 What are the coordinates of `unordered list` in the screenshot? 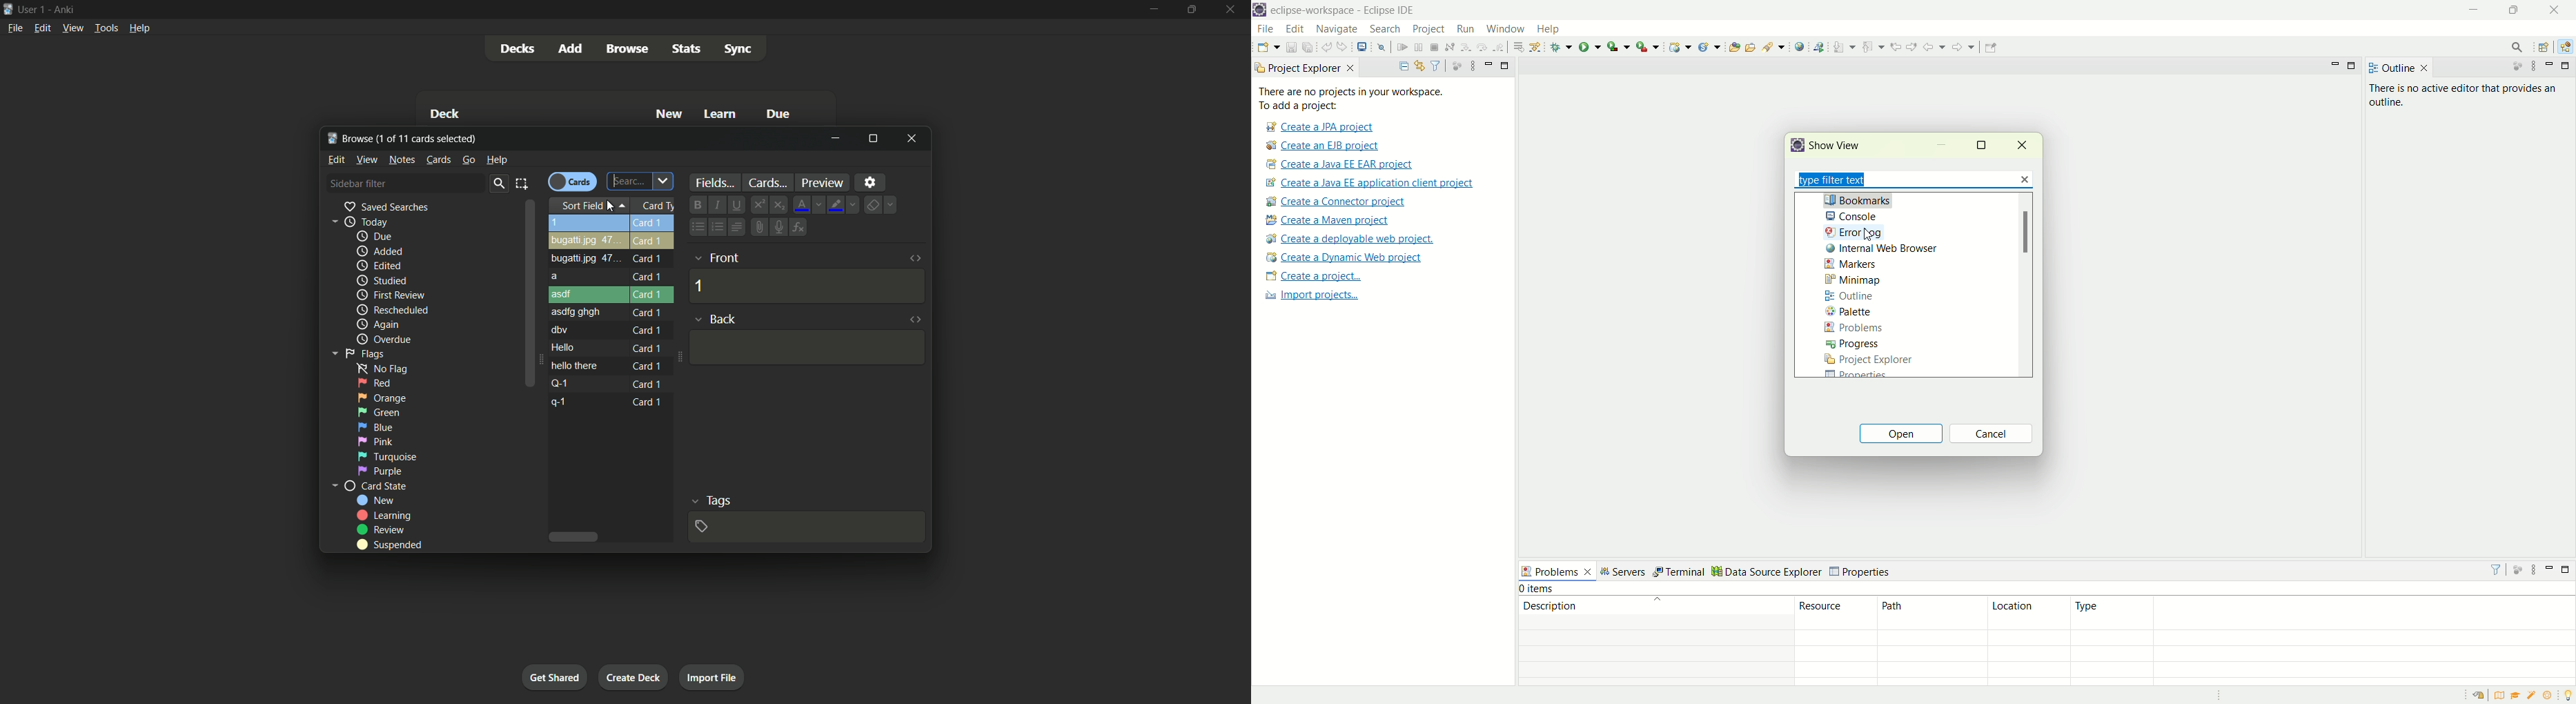 It's located at (695, 227).